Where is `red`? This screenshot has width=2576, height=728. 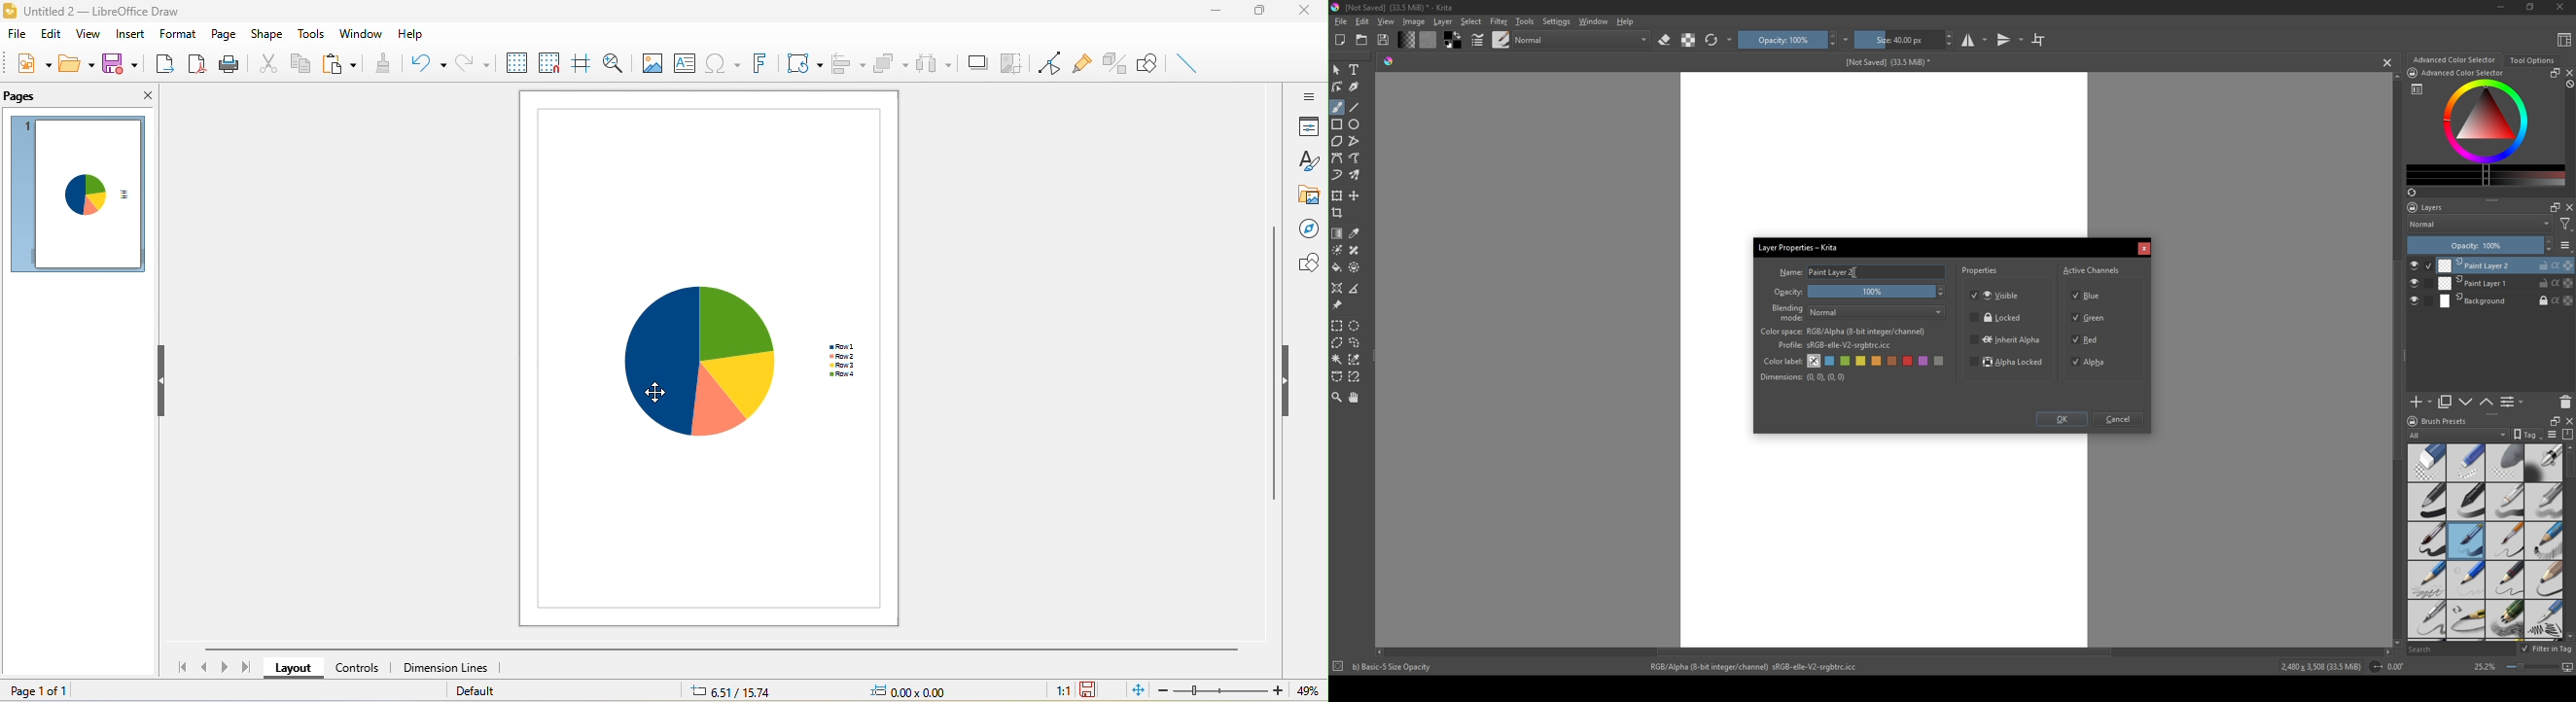 red is located at coordinates (1910, 361).